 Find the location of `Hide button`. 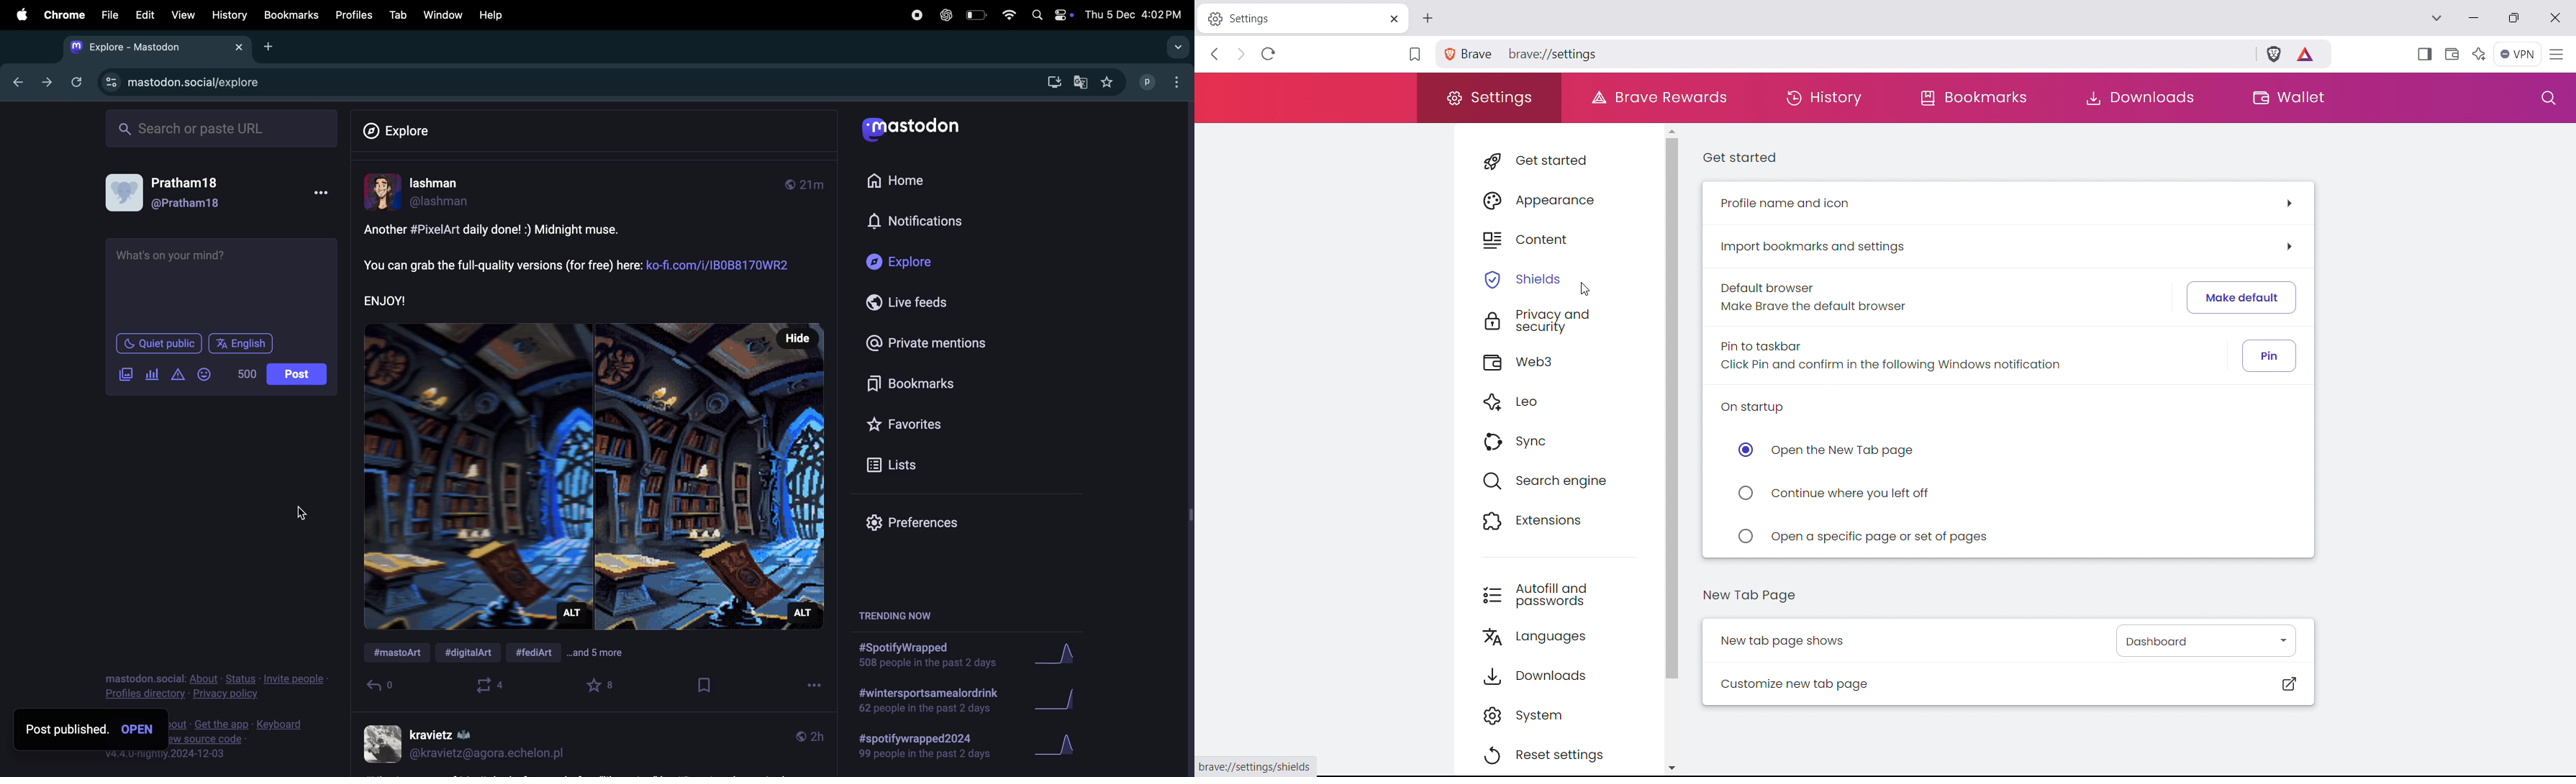

Hide button is located at coordinates (794, 338).